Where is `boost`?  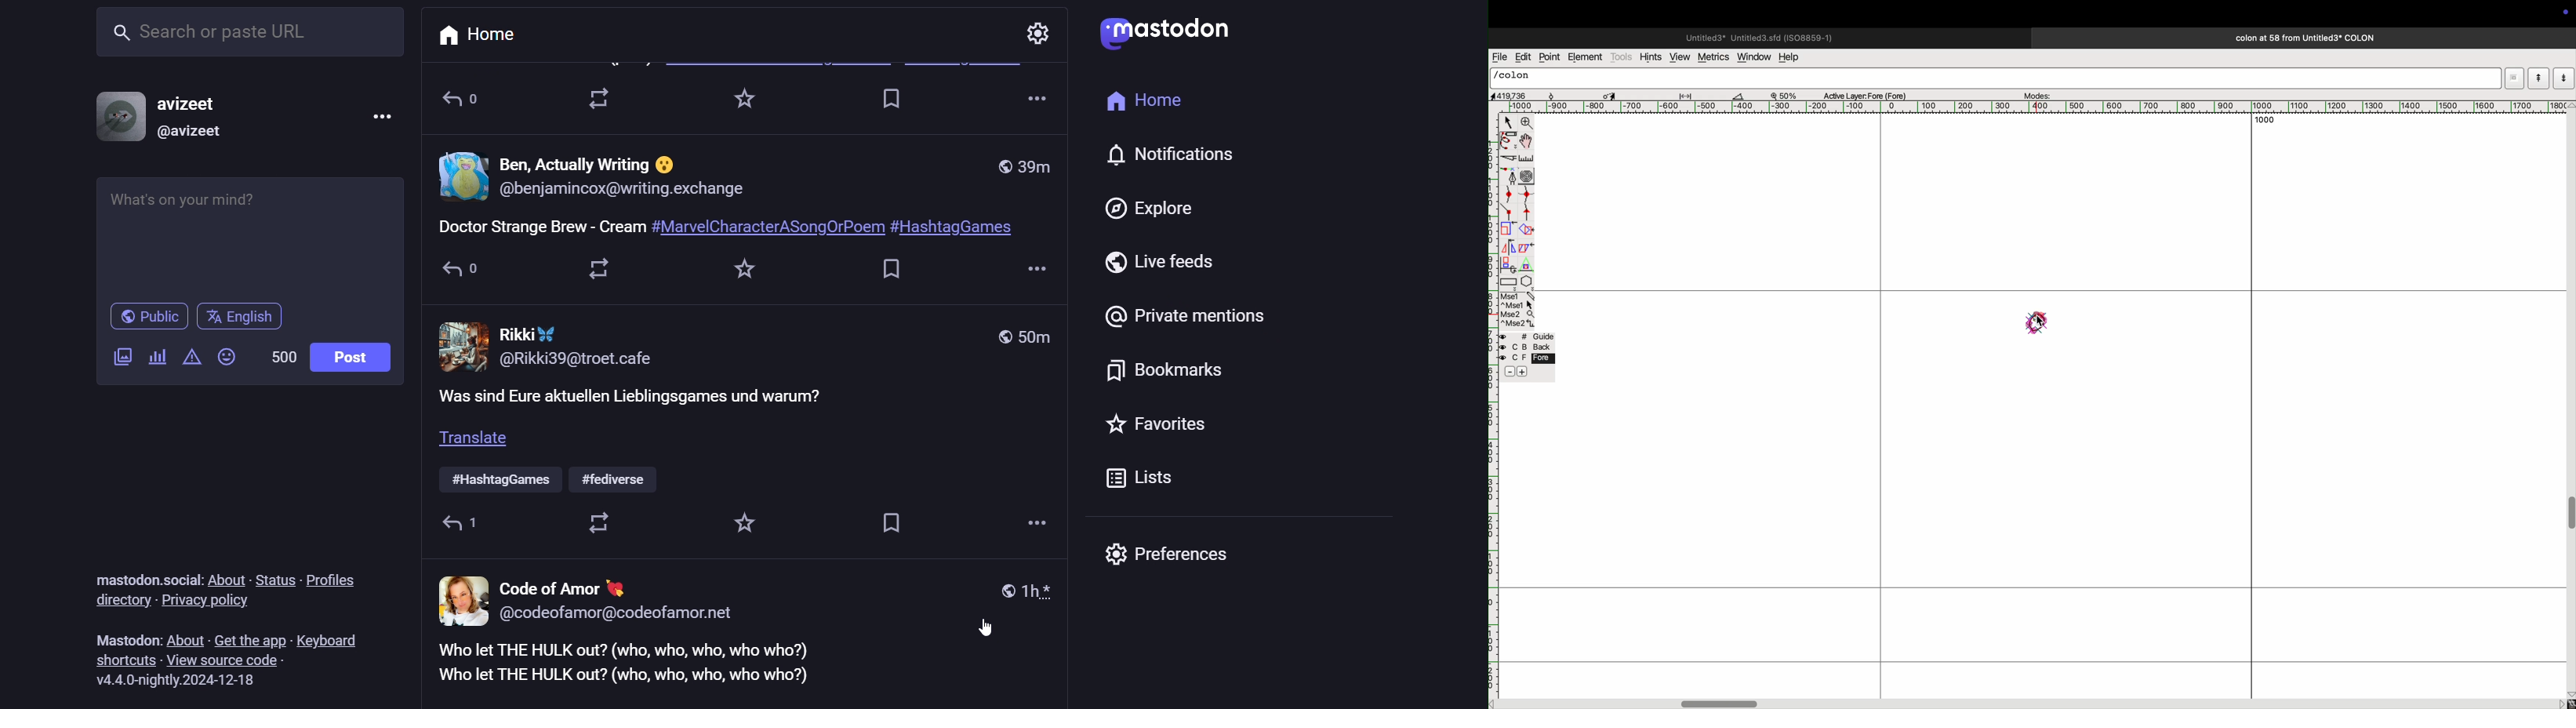
boost is located at coordinates (603, 98).